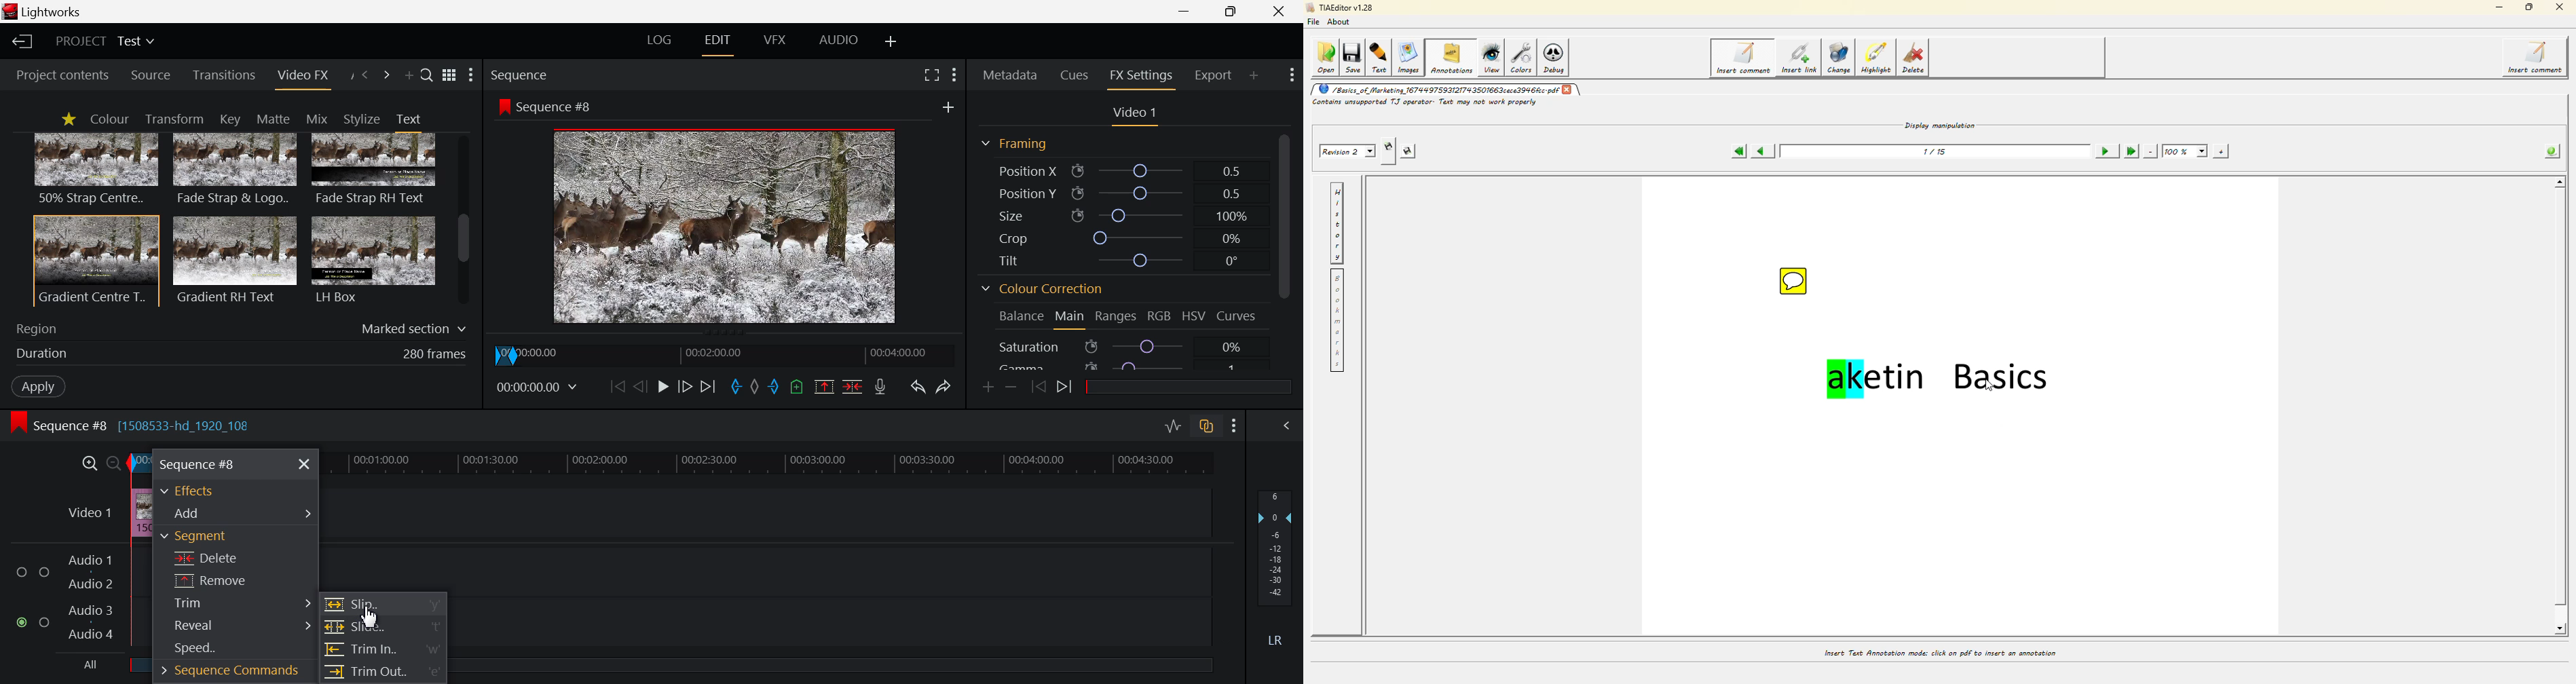 The width and height of the screenshot is (2576, 700). Describe the element at coordinates (1140, 75) in the screenshot. I see `FX Settings` at that location.